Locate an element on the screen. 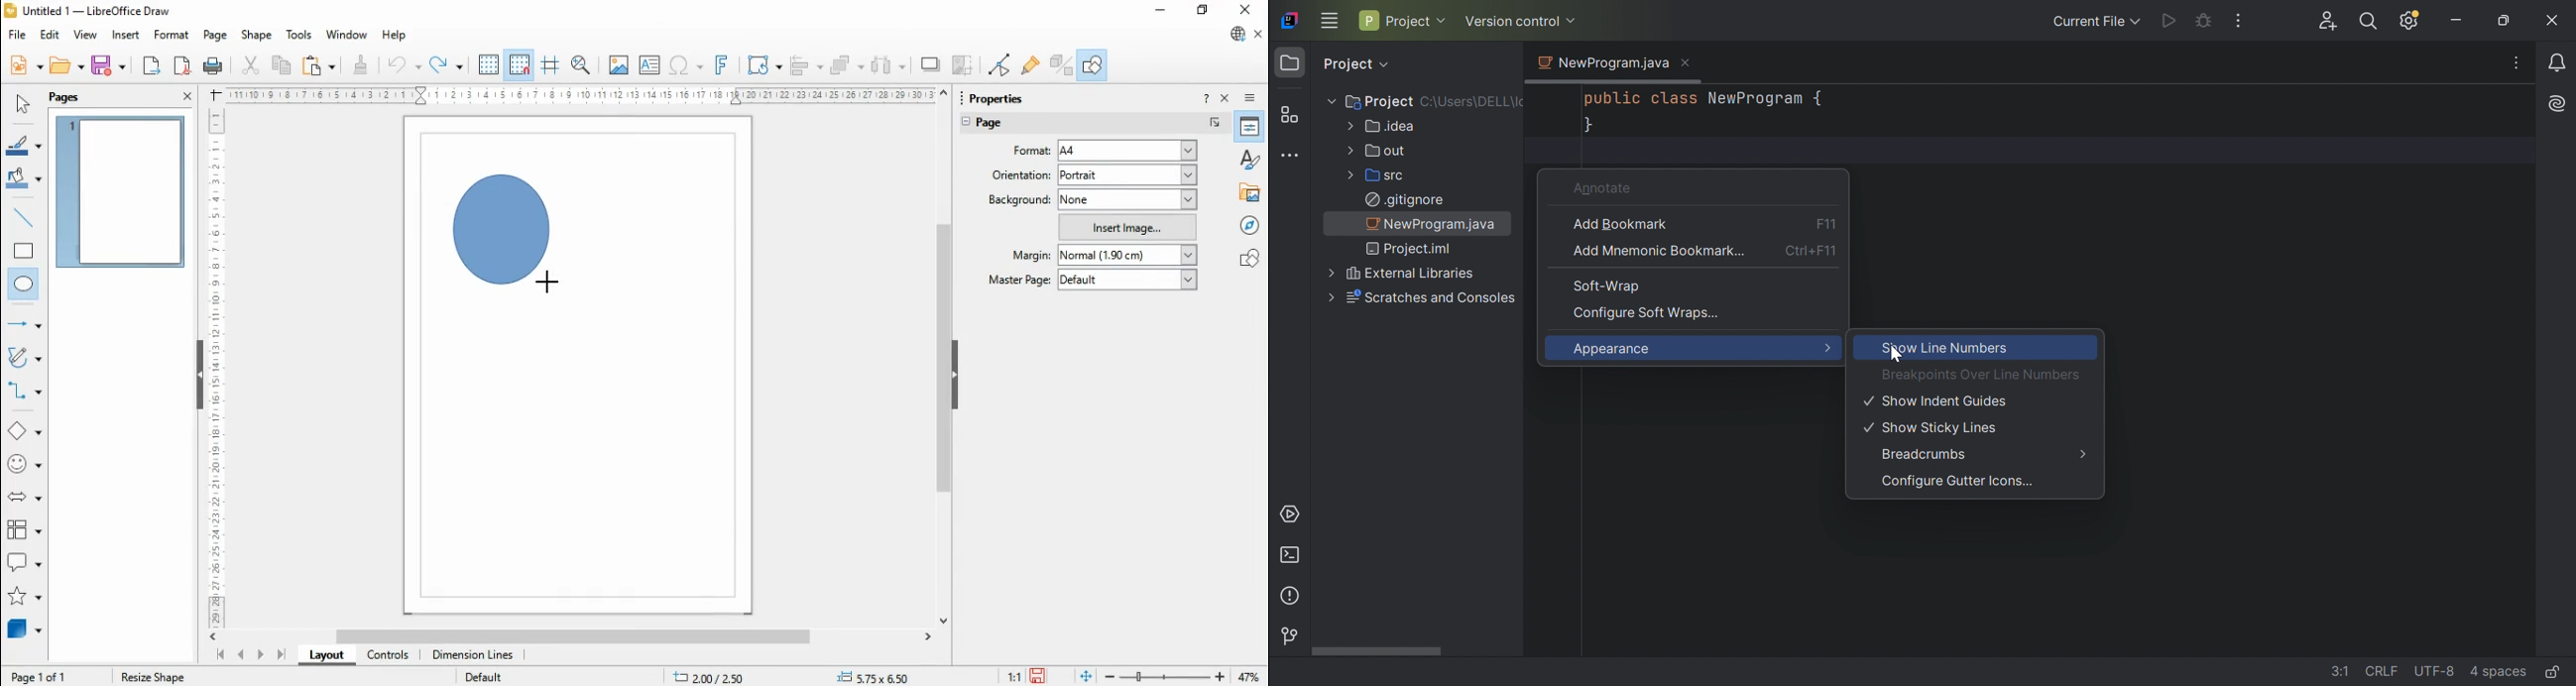 The height and width of the screenshot is (700, 2576). last page is located at coordinates (281, 654).